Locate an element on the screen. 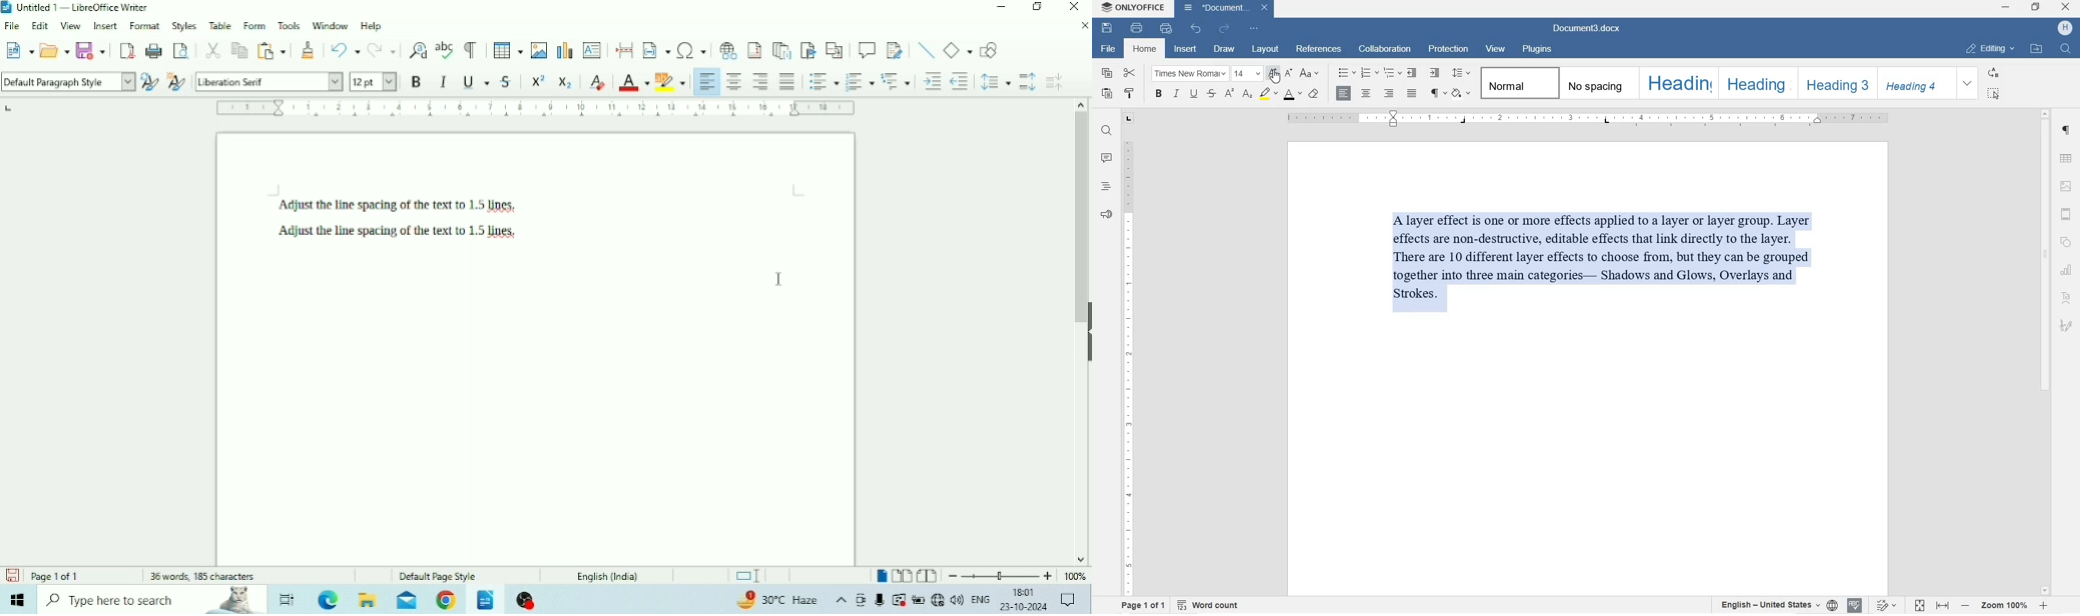 Image resolution: width=2100 pixels, height=616 pixels. UNDERLINE is located at coordinates (1193, 94).